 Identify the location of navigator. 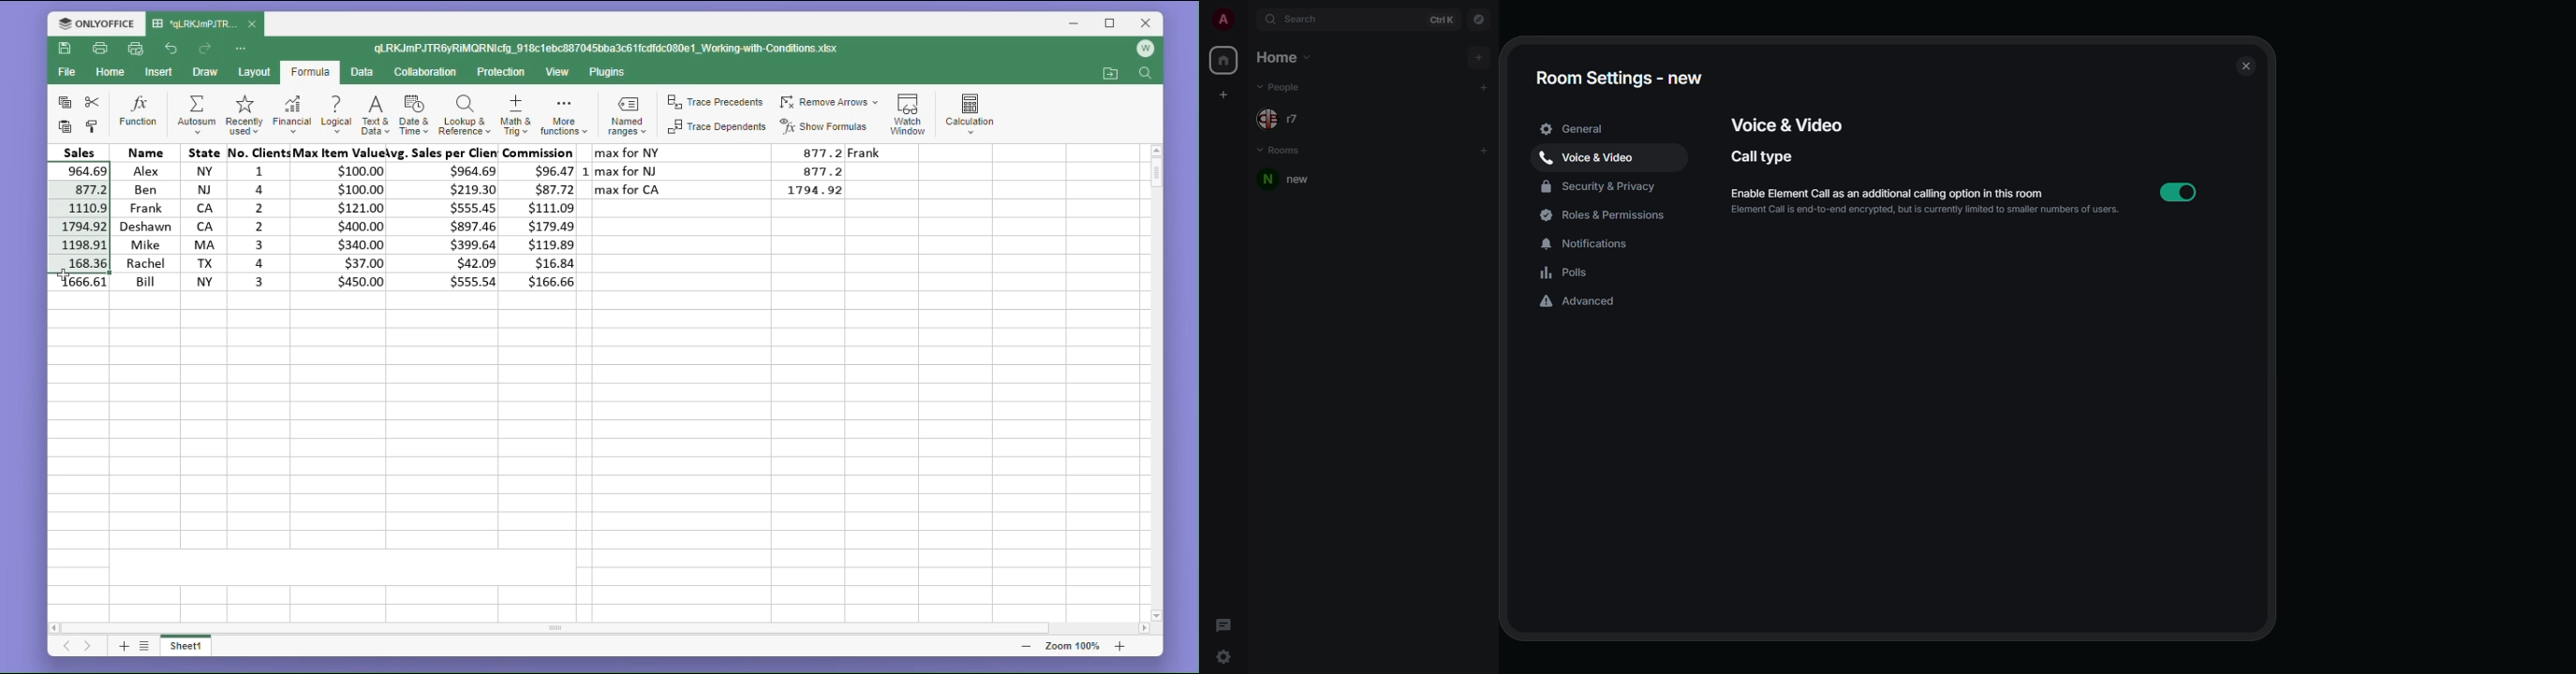
(1477, 18).